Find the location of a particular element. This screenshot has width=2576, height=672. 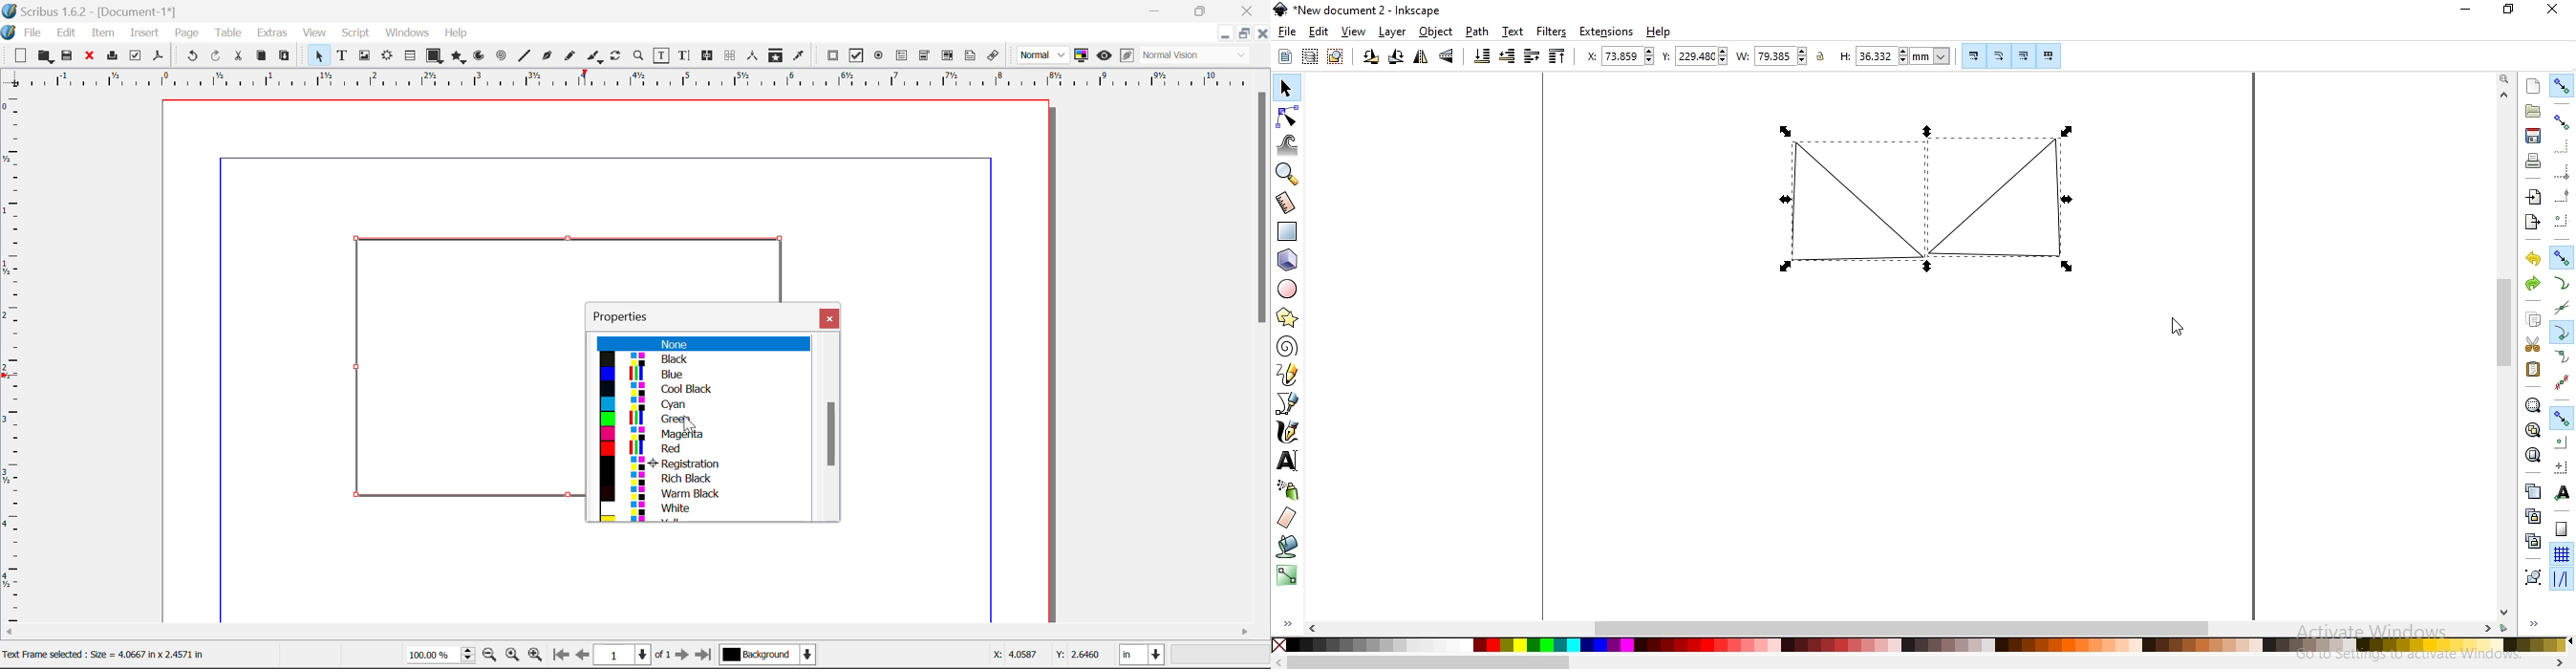

Restore Down is located at coordinates (1225, 33).